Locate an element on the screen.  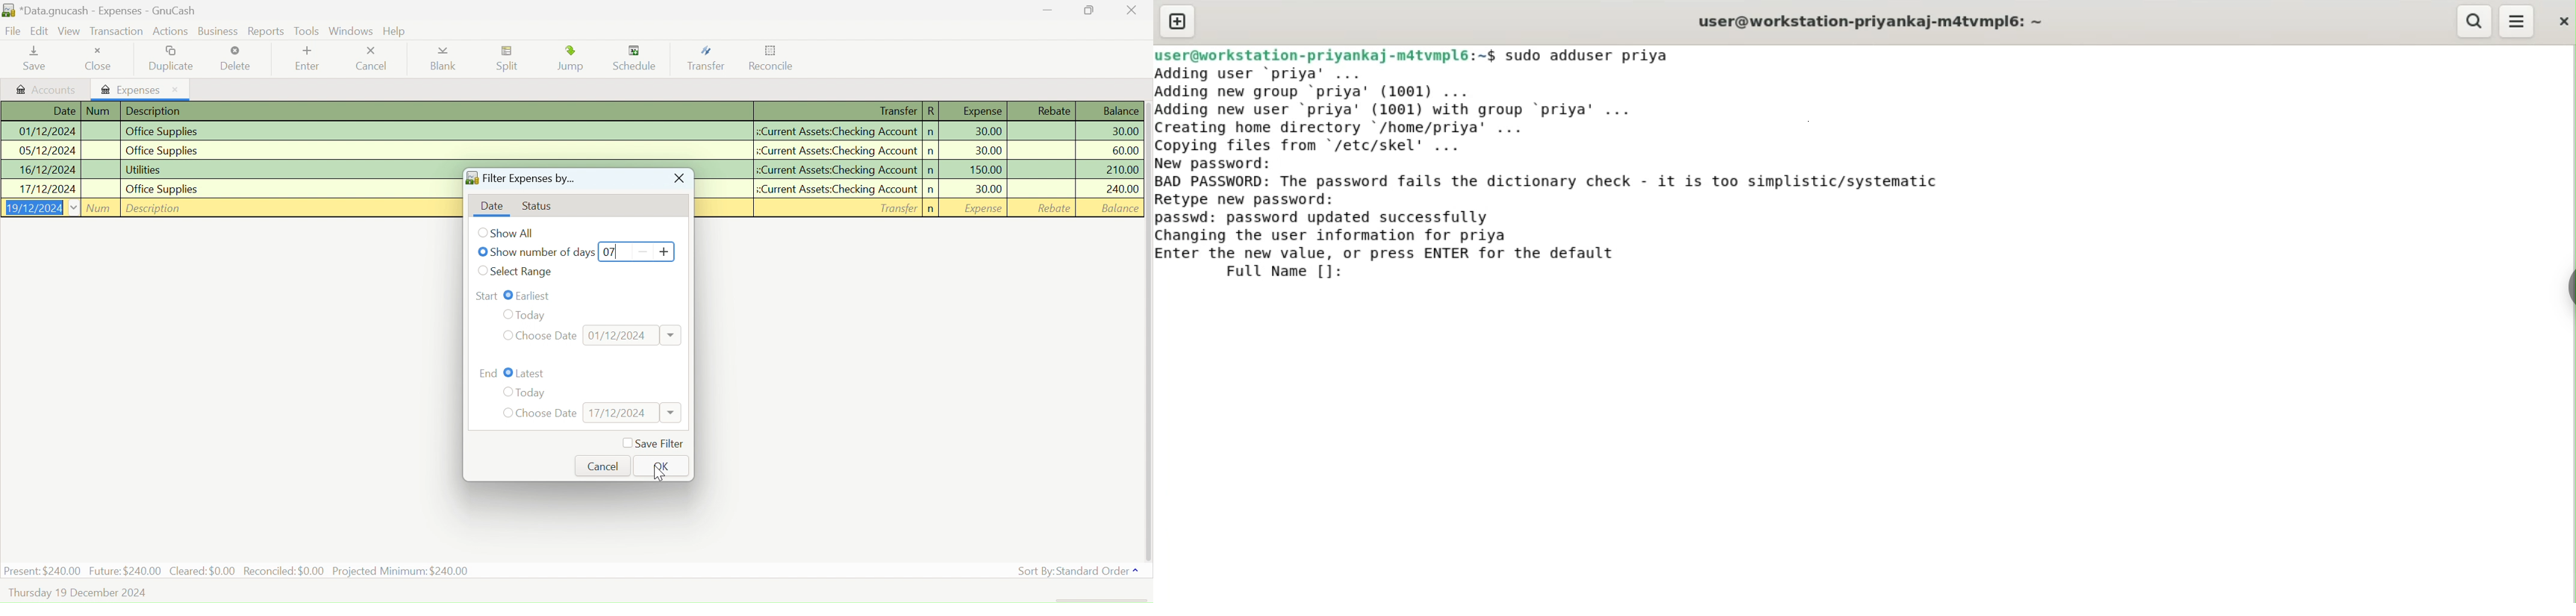
Transactions Column Headings is located at coordinates (573, 112).